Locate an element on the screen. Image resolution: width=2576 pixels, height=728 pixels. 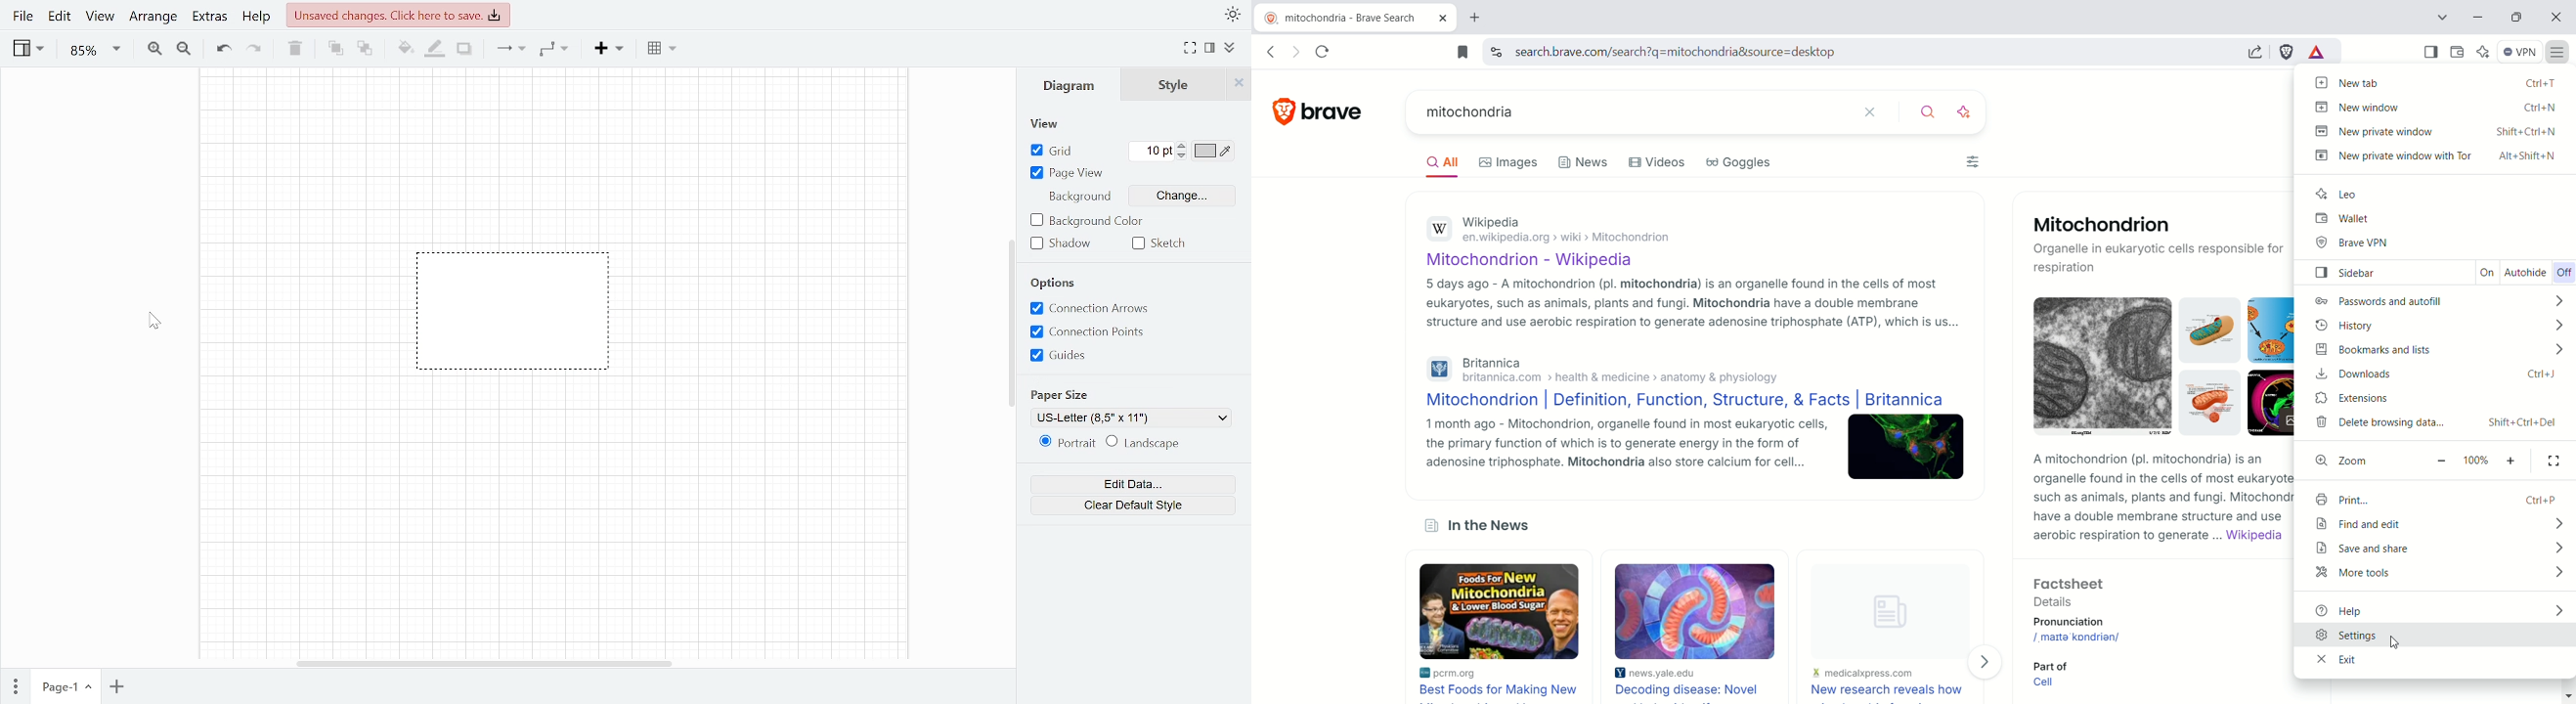
reload is located at coordinates (1321, 52).